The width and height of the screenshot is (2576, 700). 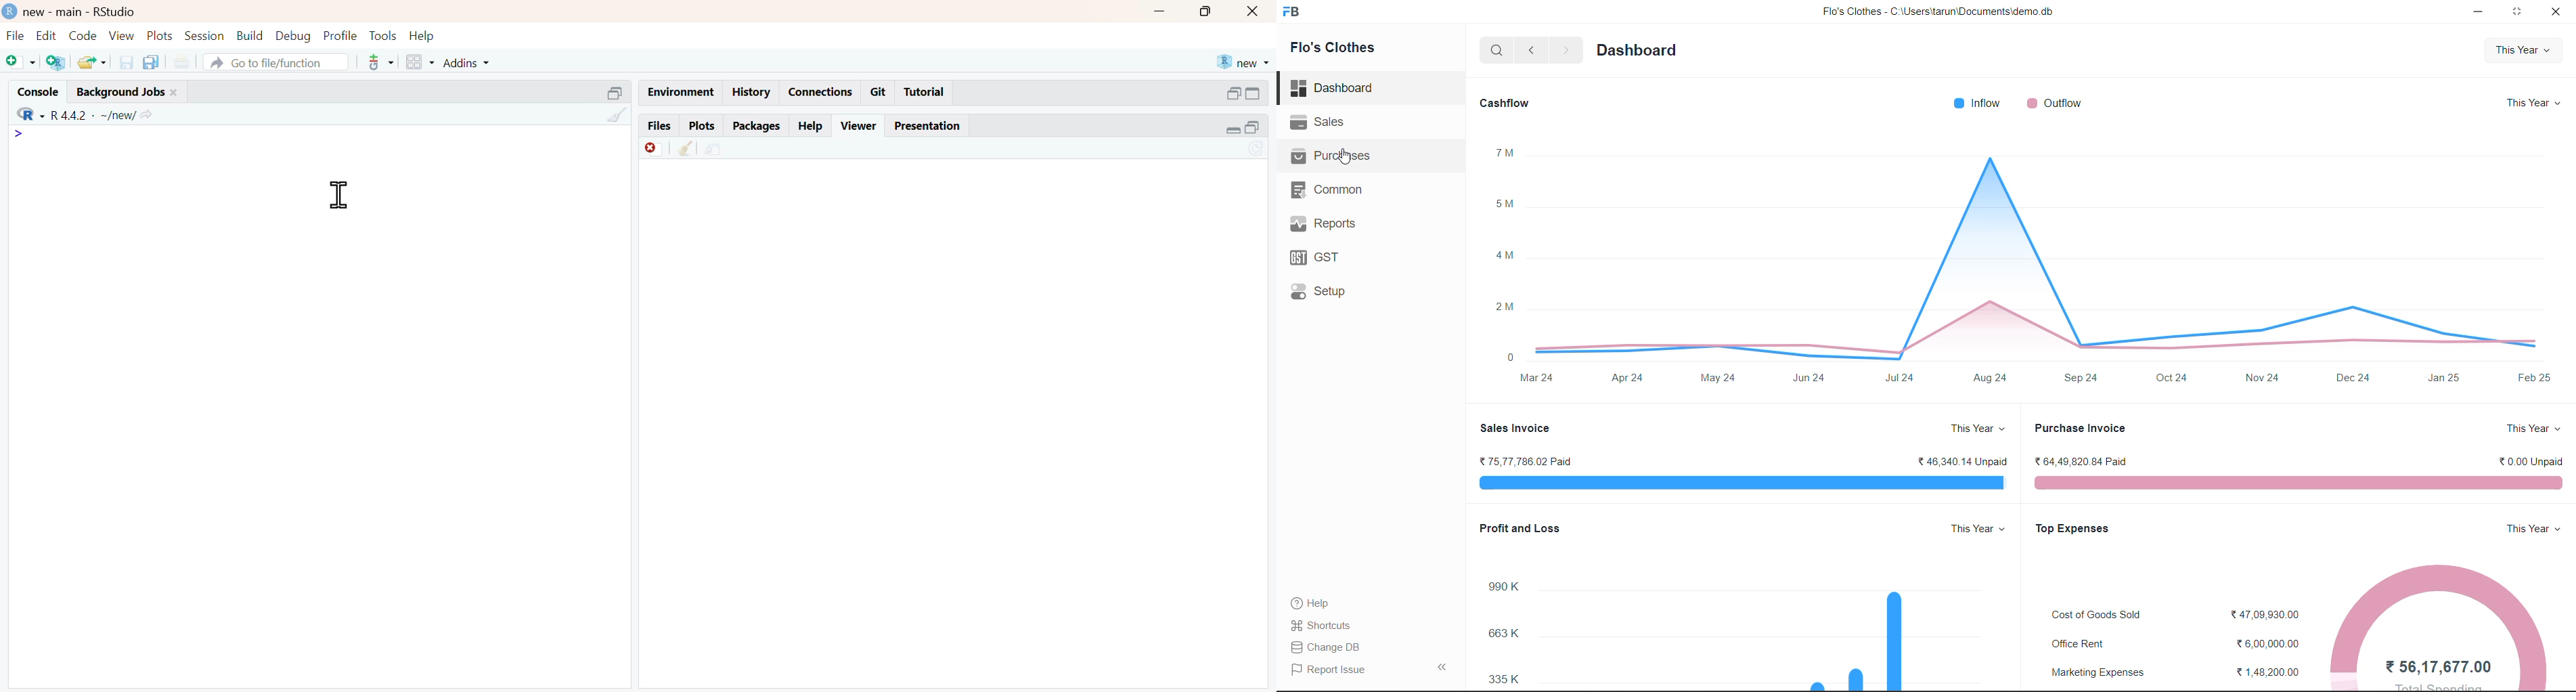 I want to click on Open file, so click(x=92, y=61).